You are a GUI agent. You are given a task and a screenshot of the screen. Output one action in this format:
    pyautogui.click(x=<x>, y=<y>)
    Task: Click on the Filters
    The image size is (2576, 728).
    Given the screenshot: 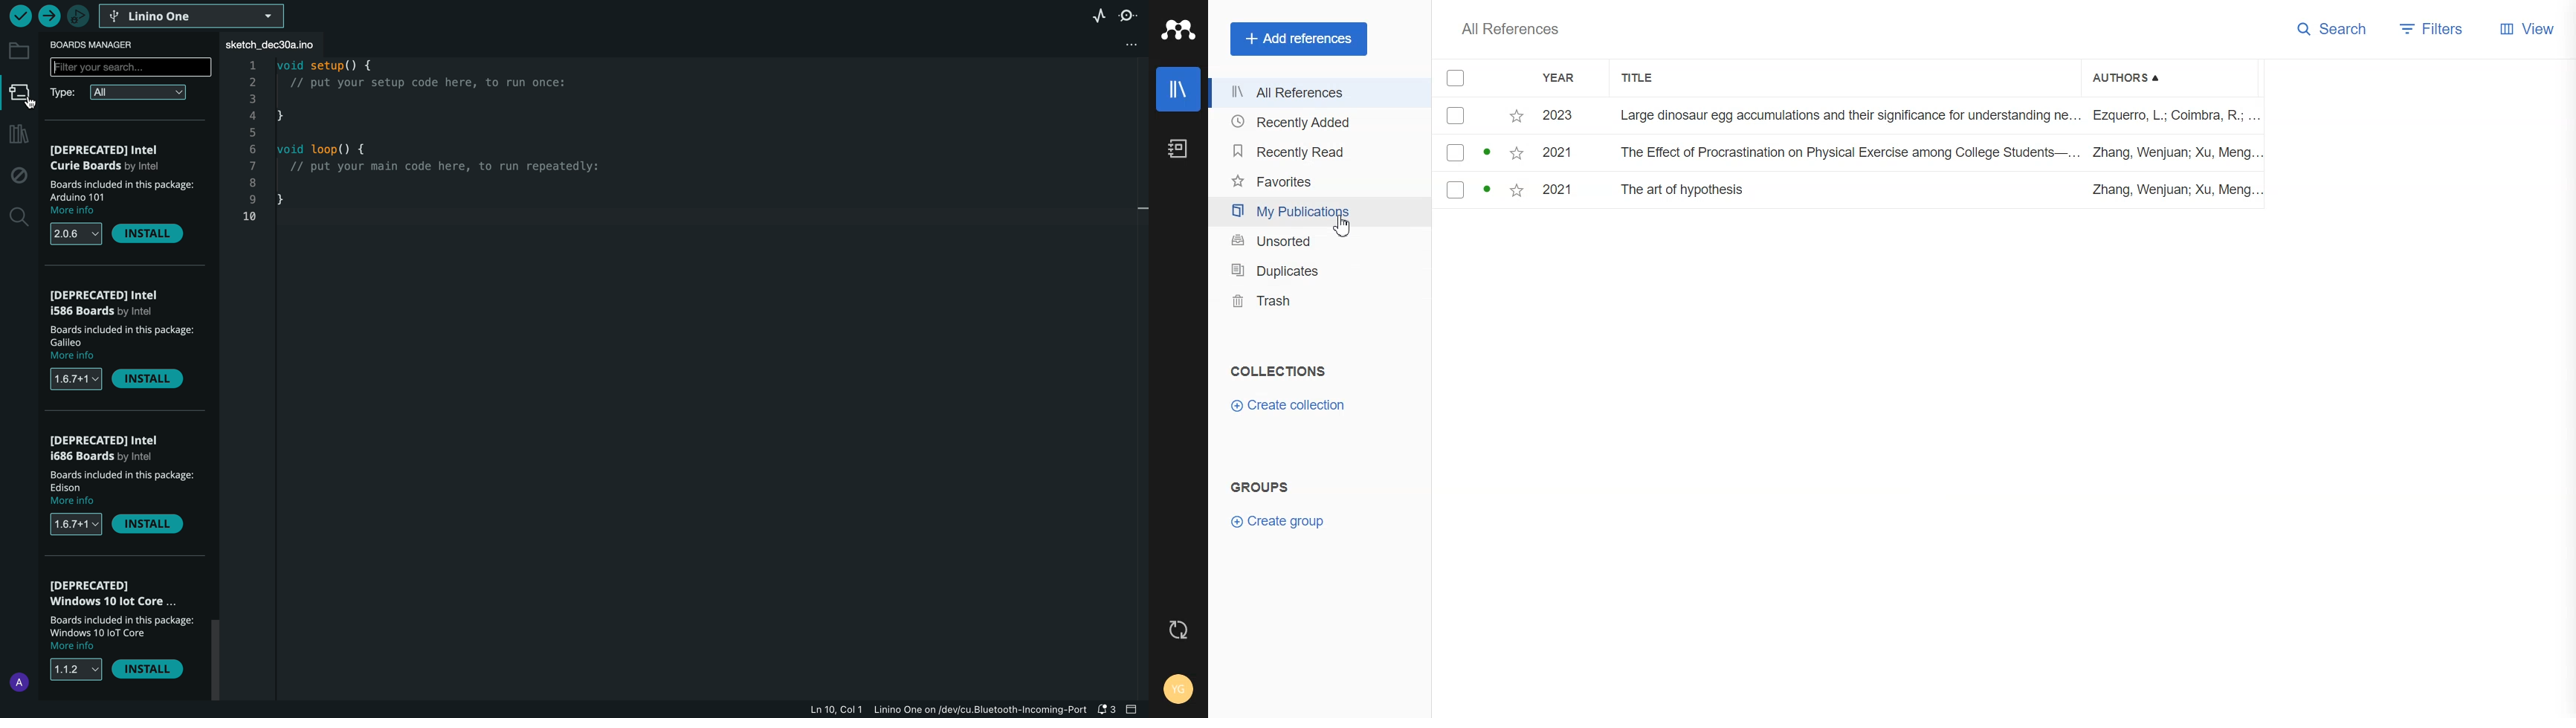 What is the action you would take?
    pyautogui.click(x=2436, y=28)
    